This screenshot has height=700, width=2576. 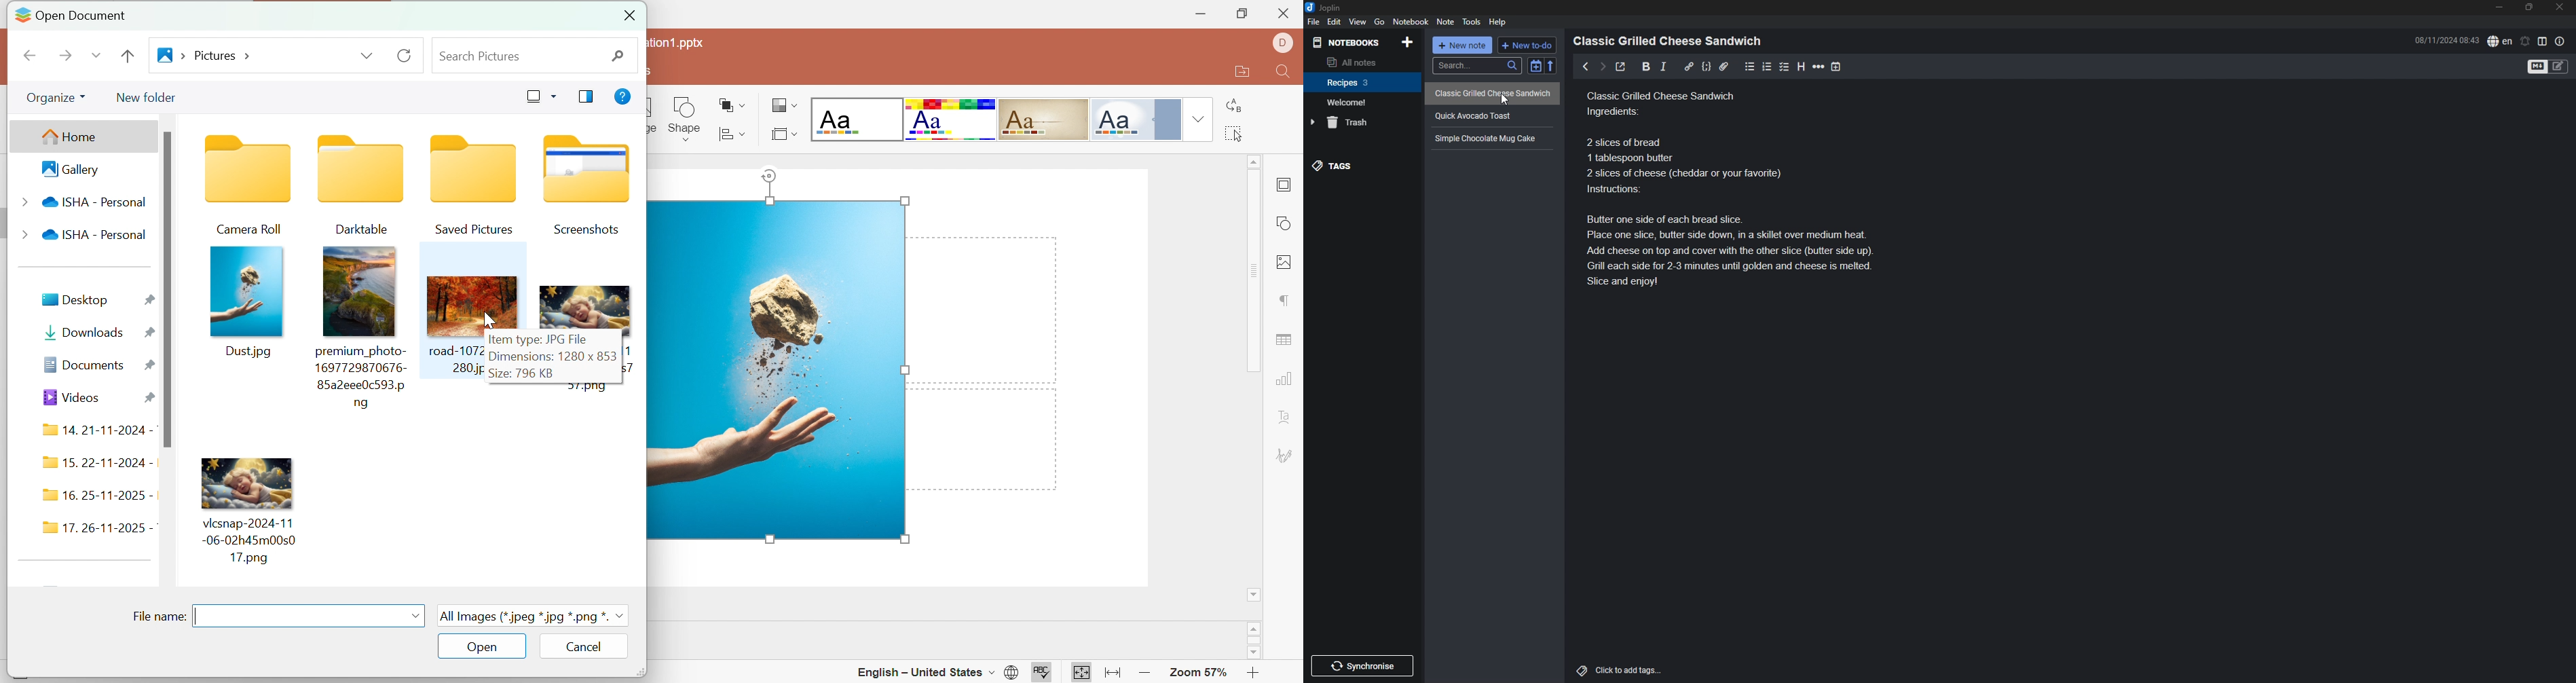 I want to click on Select All, so click(x=1234, y=134).